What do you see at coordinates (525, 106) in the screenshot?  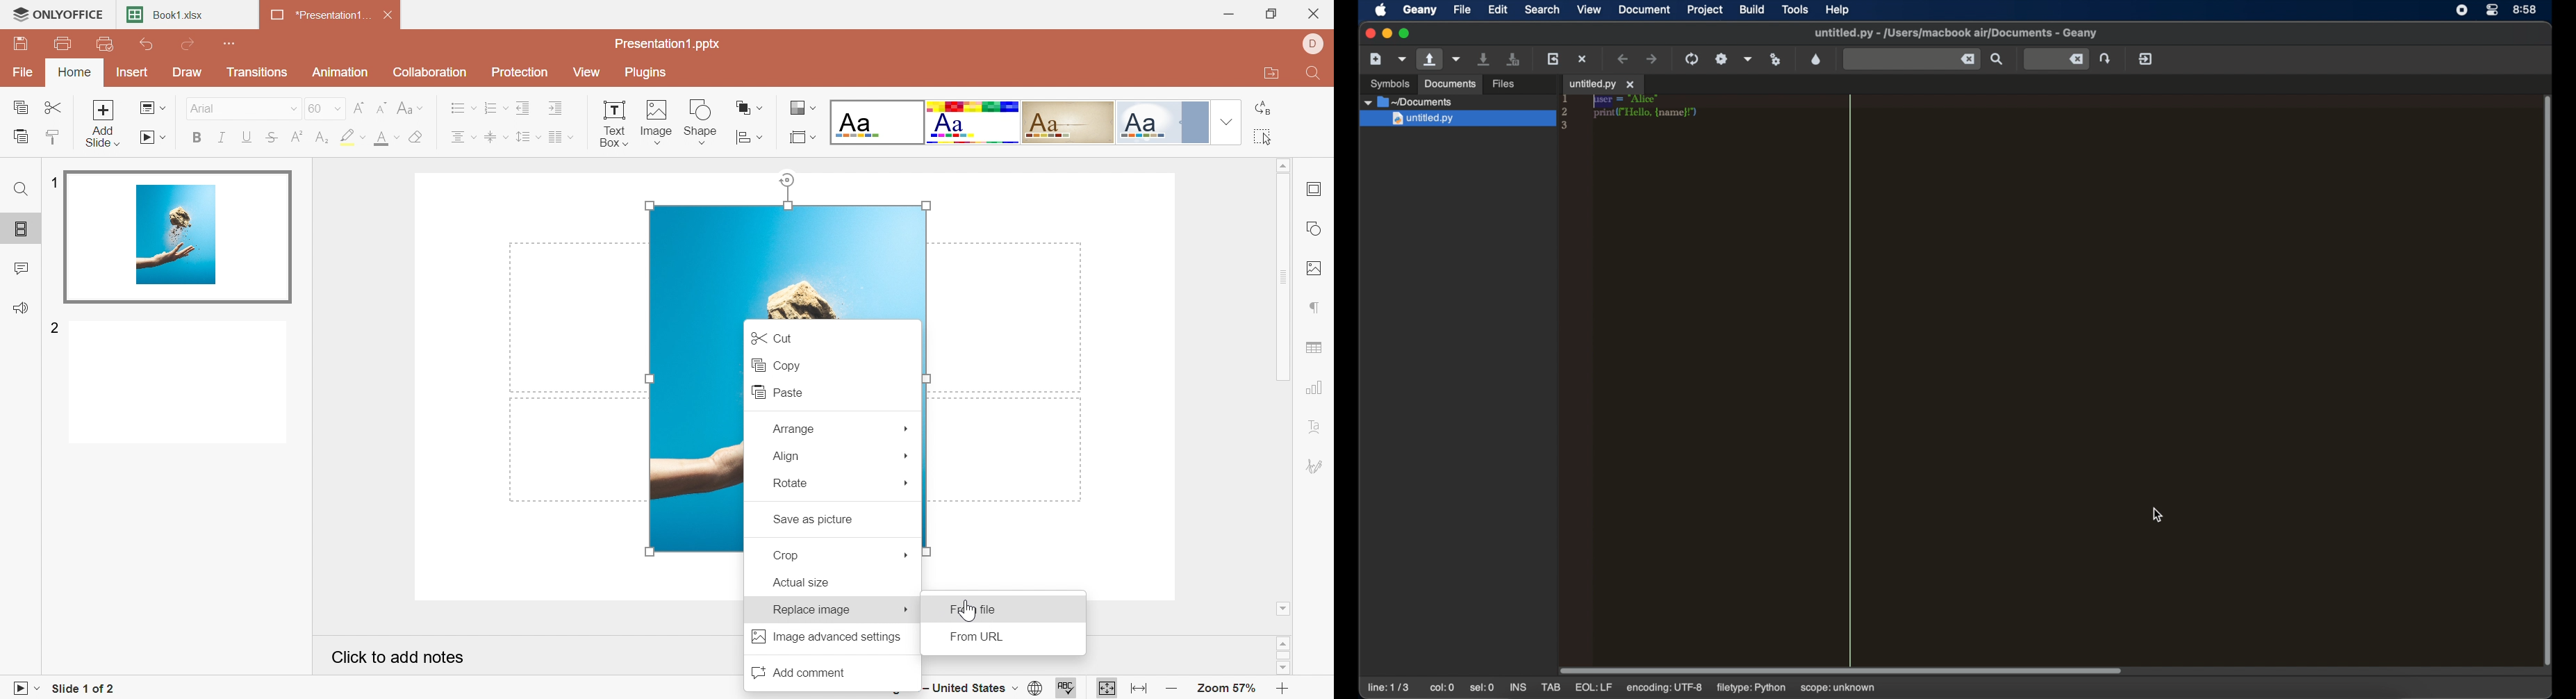 I see `Decrease indent` at bounding box center [525, 106].